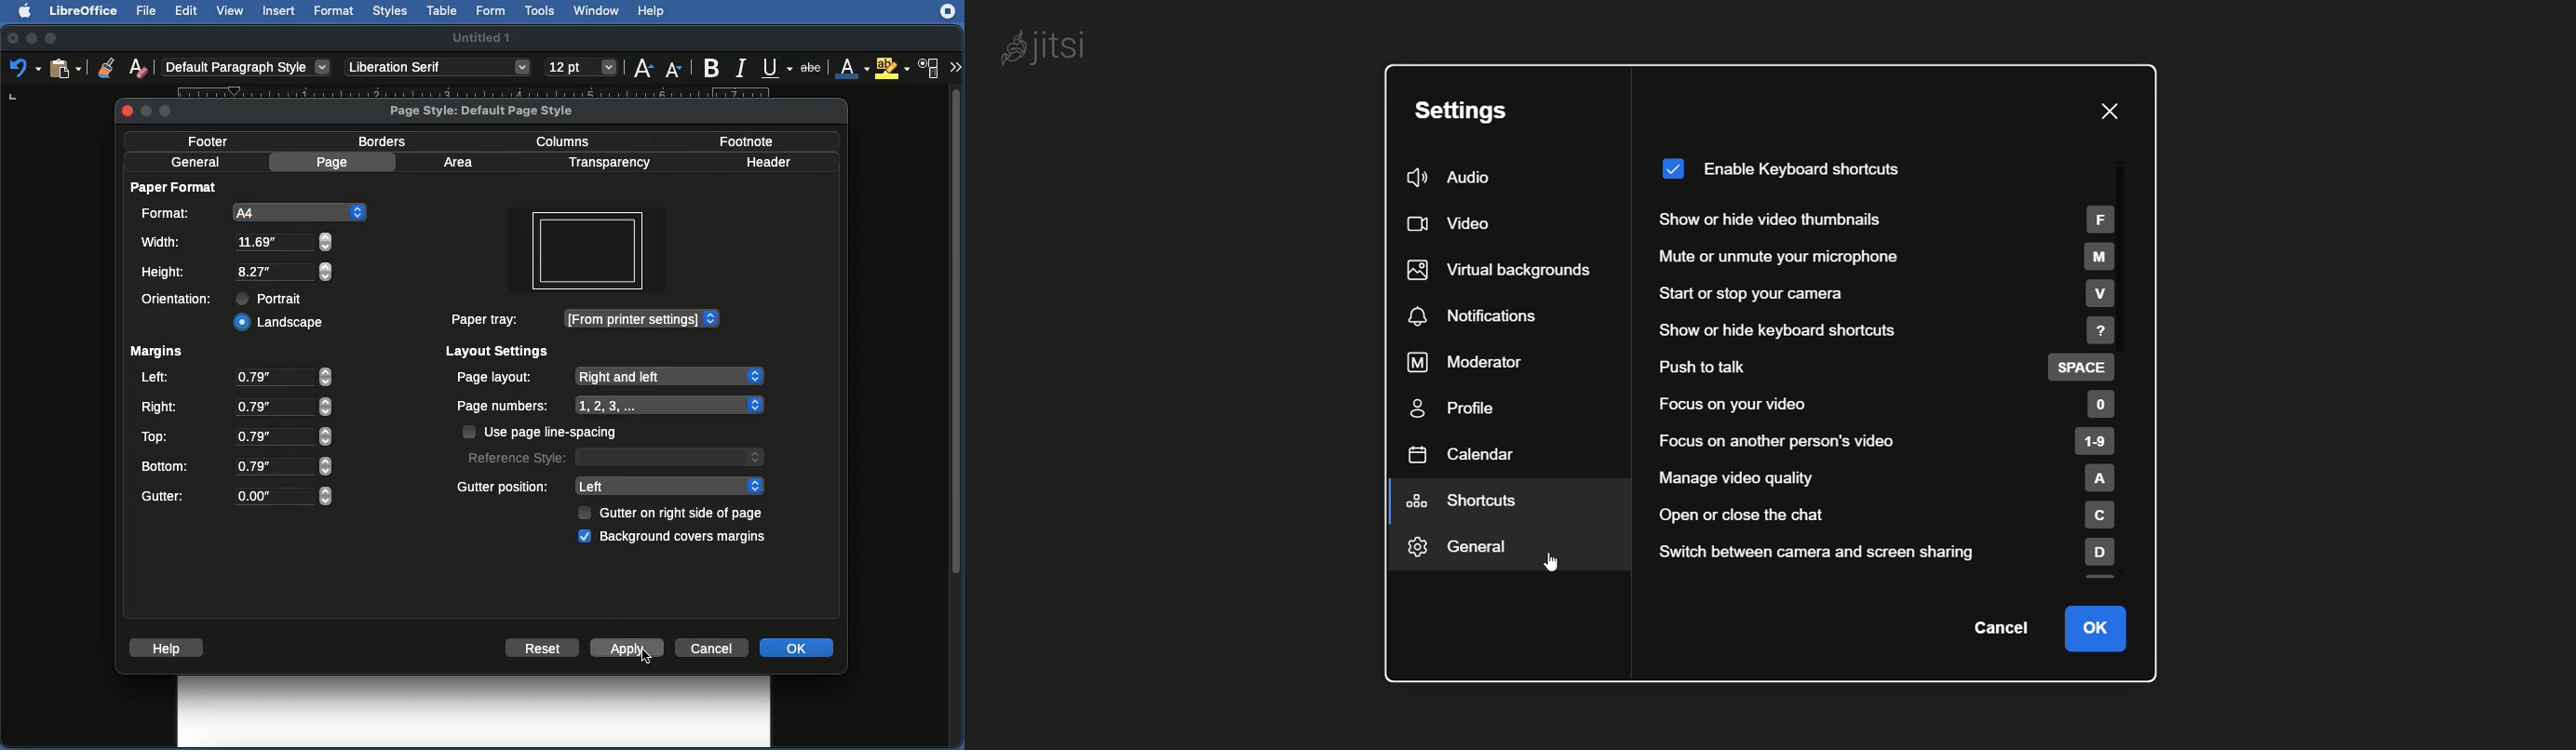 This screenshot has width=2576, height=756. I want to click on File, so click(150, 12).